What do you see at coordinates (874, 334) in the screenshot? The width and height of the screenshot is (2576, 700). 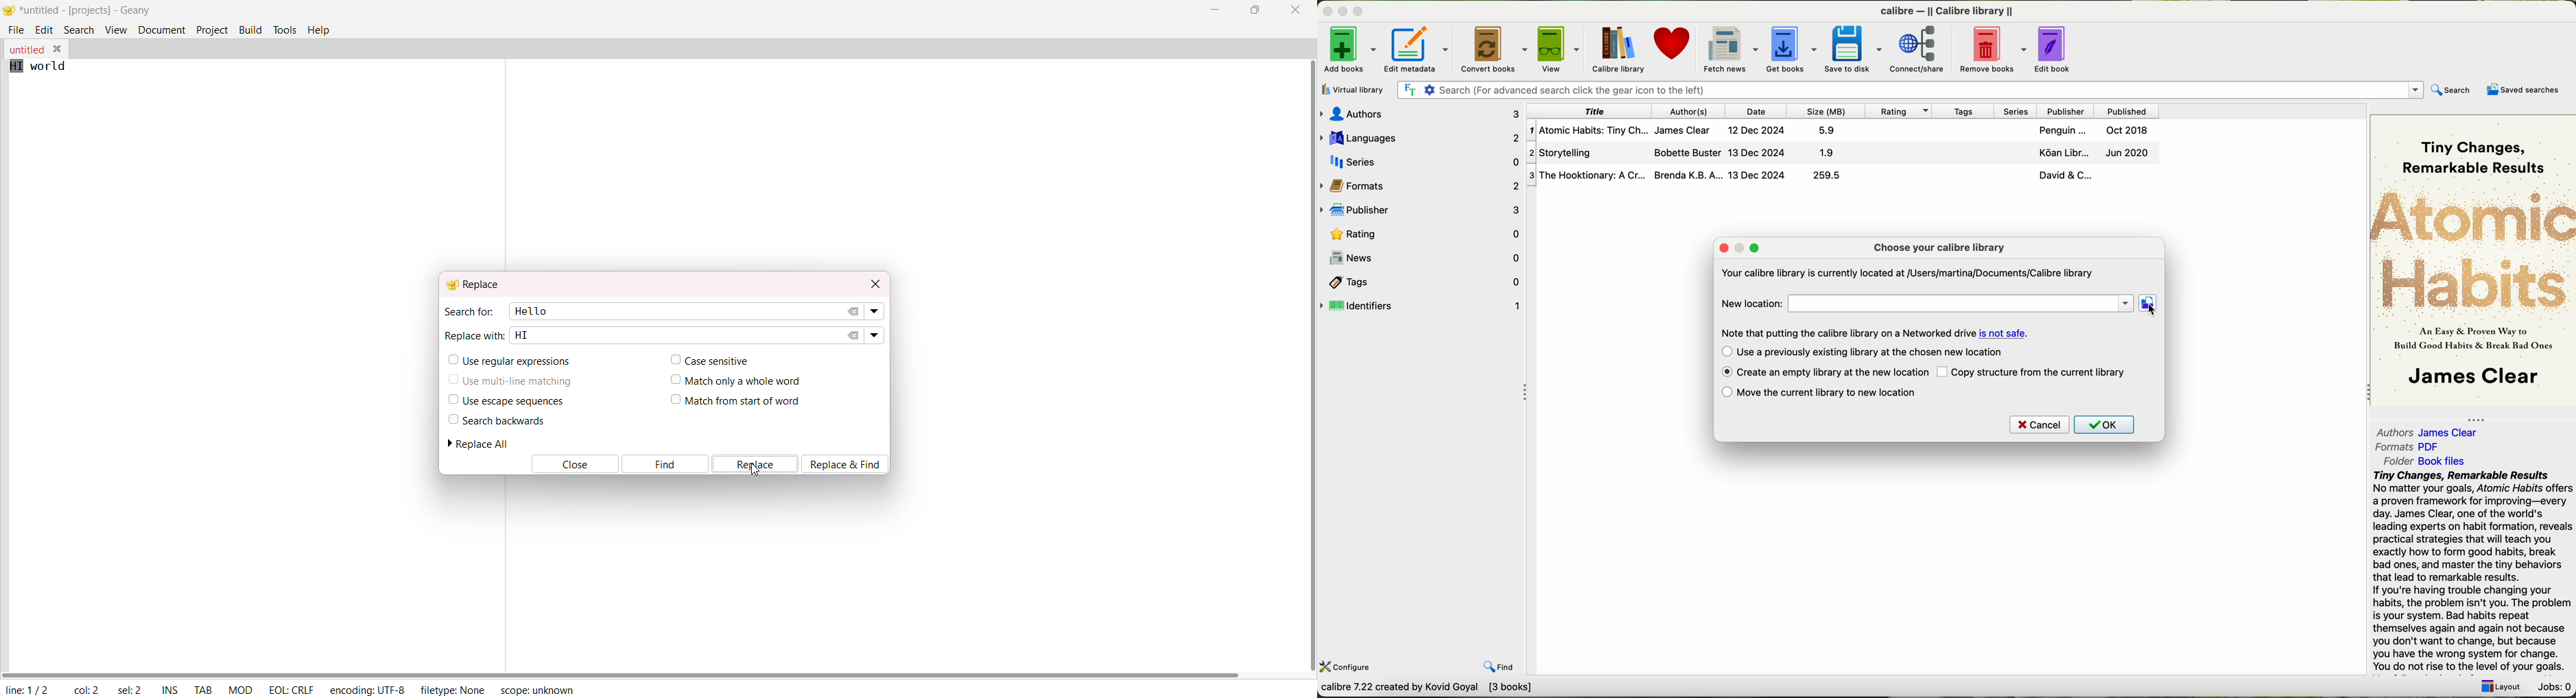 I see `replace dropdown` at bounding box center [874, 334].